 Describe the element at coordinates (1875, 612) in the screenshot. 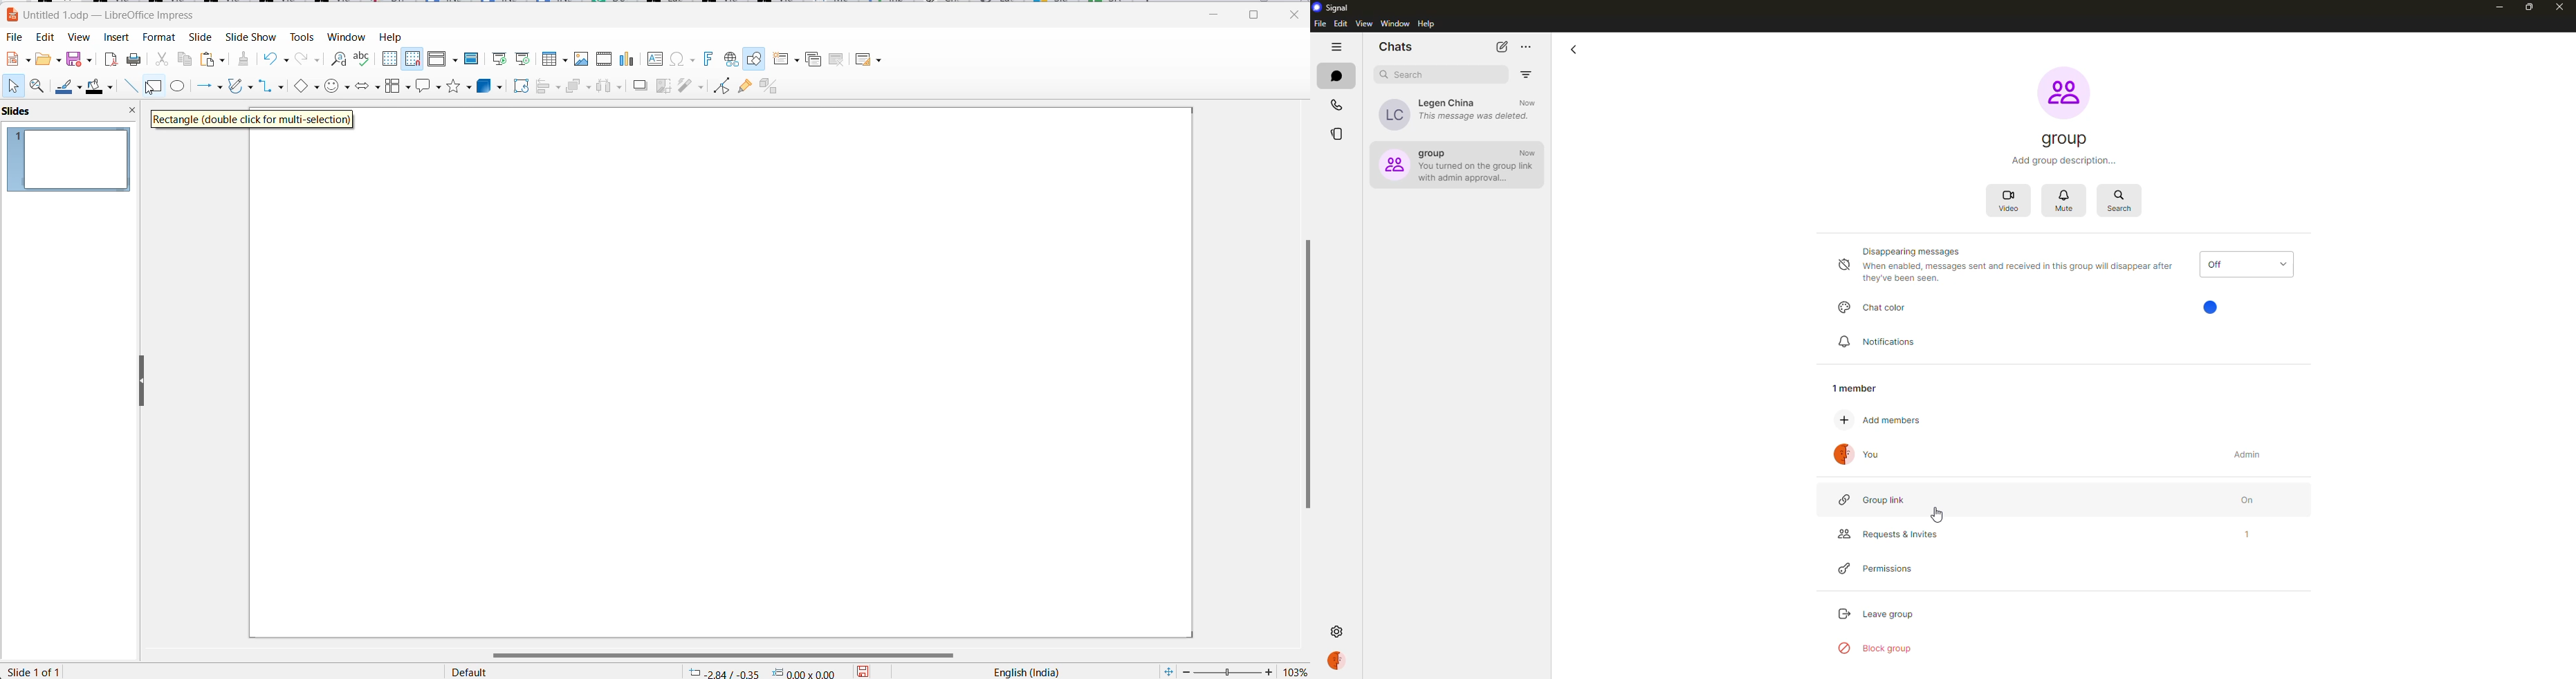

I see `leave group` at that location.